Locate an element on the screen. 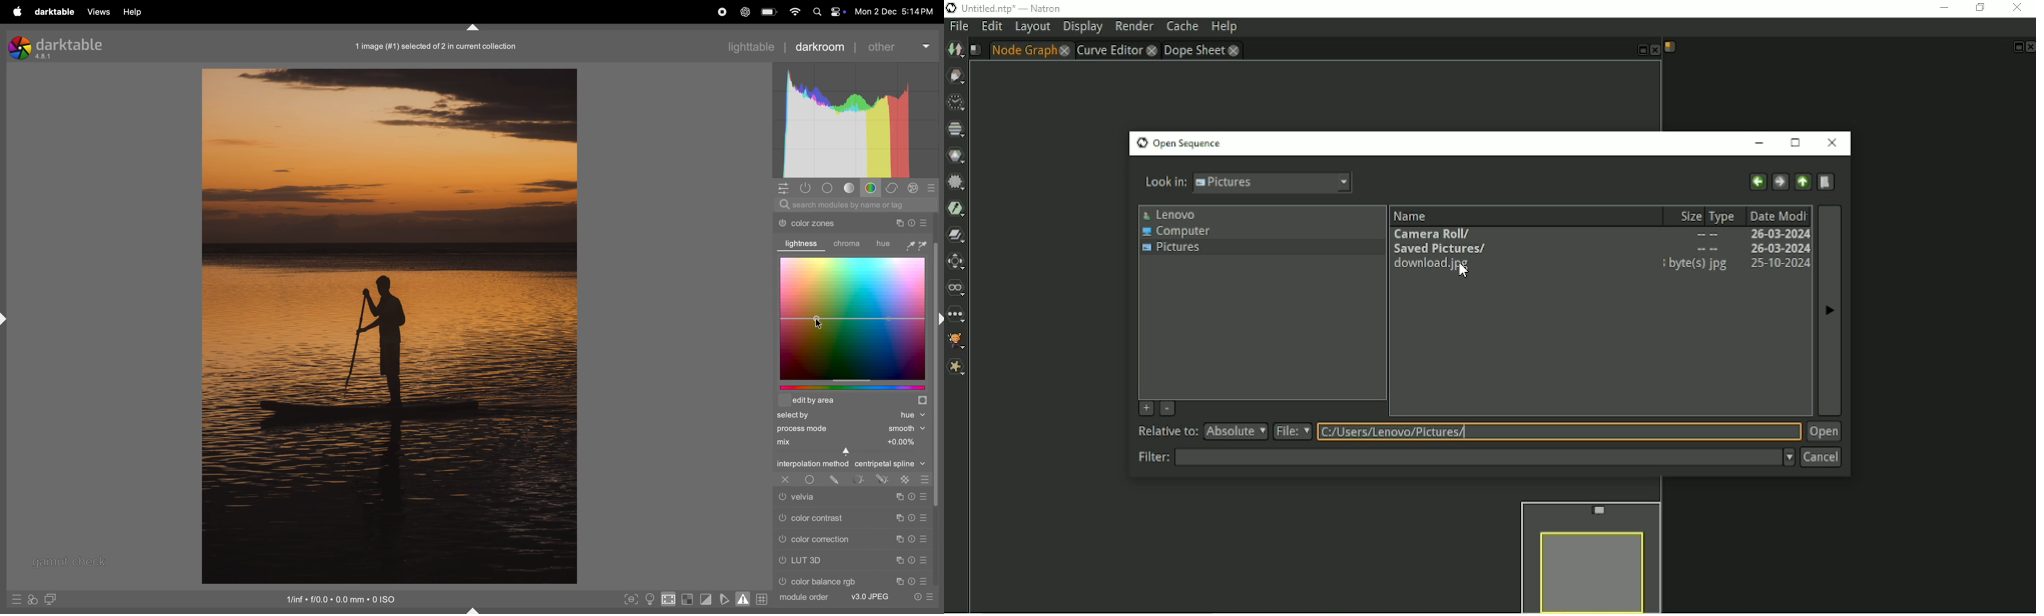 The width and height of the screenshot is (2044, 616).  is located at coordinates (871, 187).